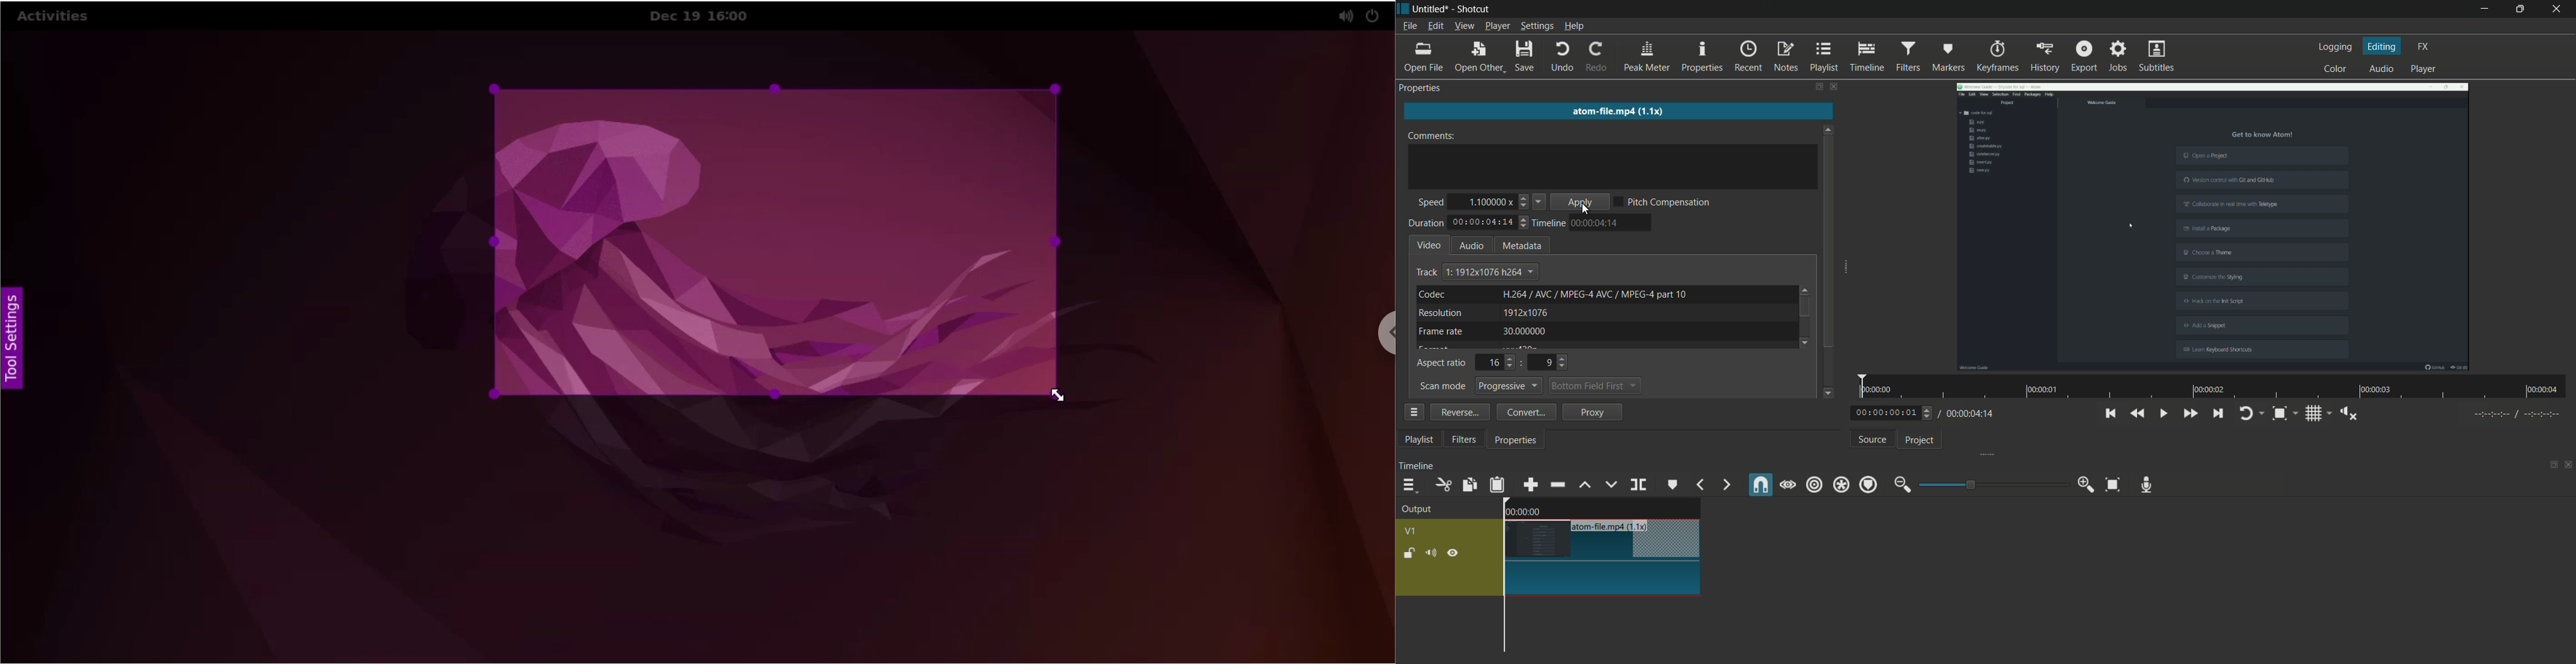 Image resolution: width=2576 pixels, height=672 pixels. Describe the element at coordinates (1553, 362) in the screenshot. I see `9` at that location.